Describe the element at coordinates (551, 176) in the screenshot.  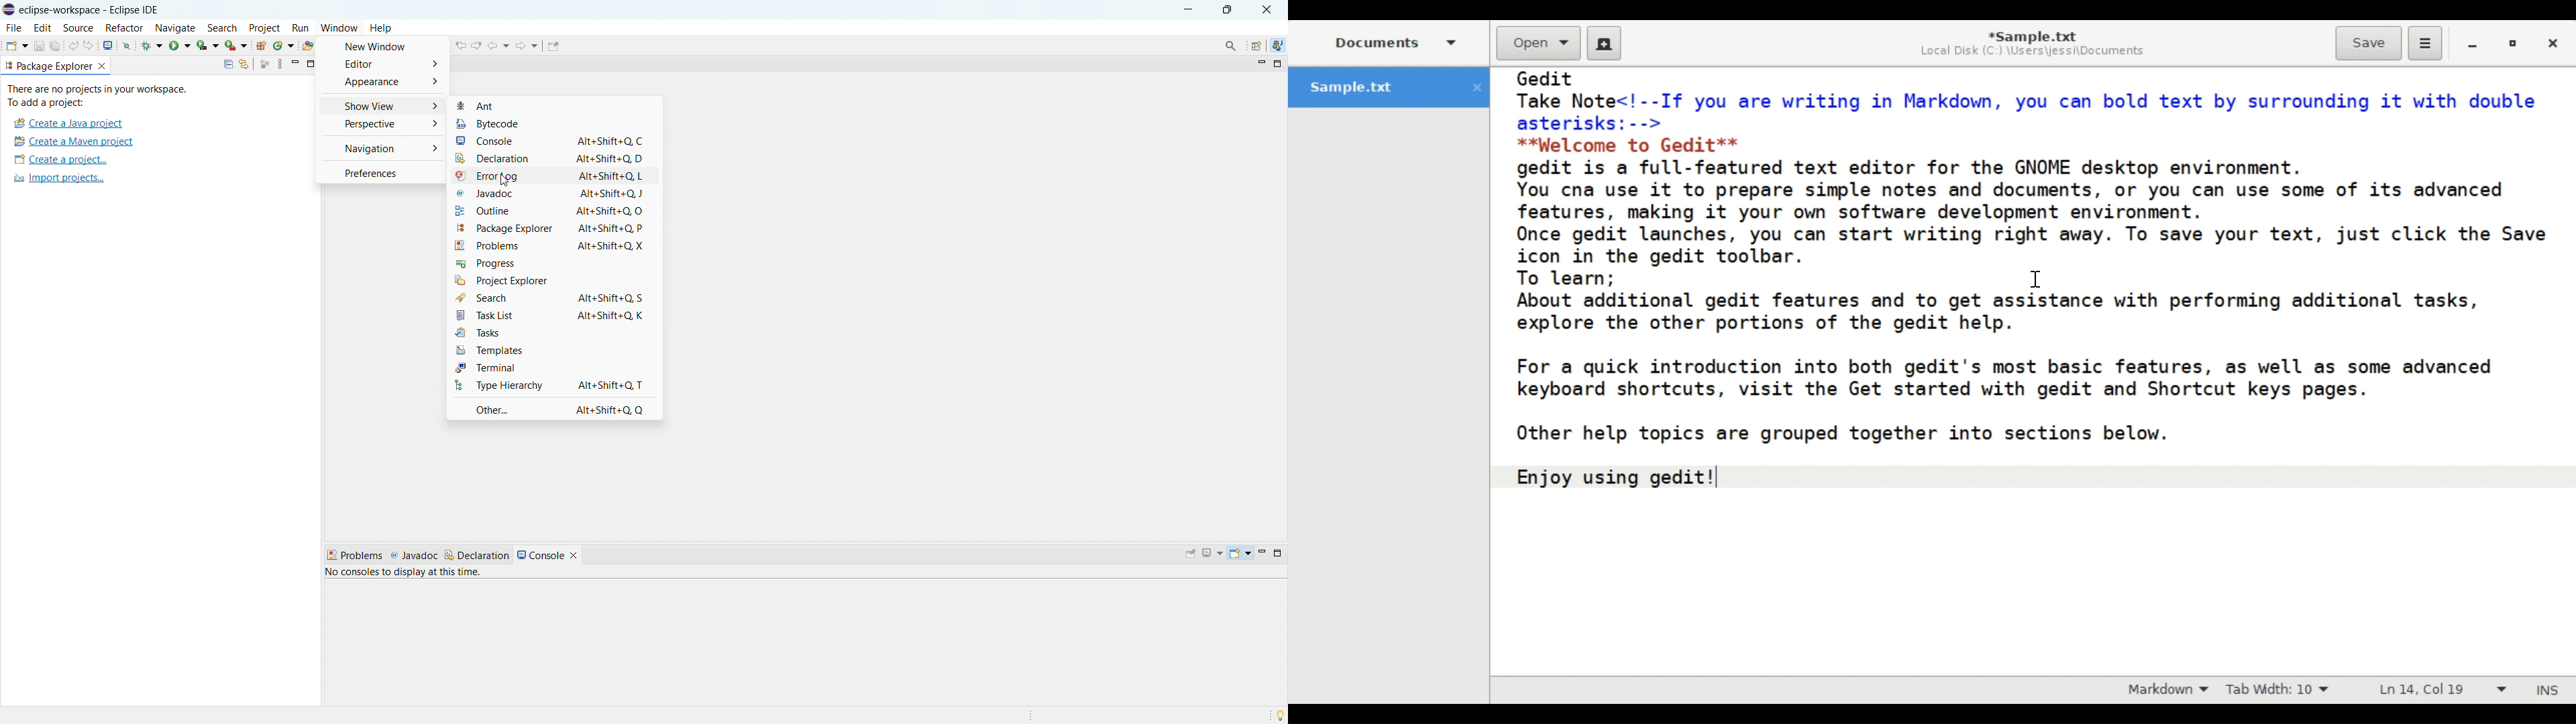
I see `Error log   Alt+Shift+Q, L` at that location.